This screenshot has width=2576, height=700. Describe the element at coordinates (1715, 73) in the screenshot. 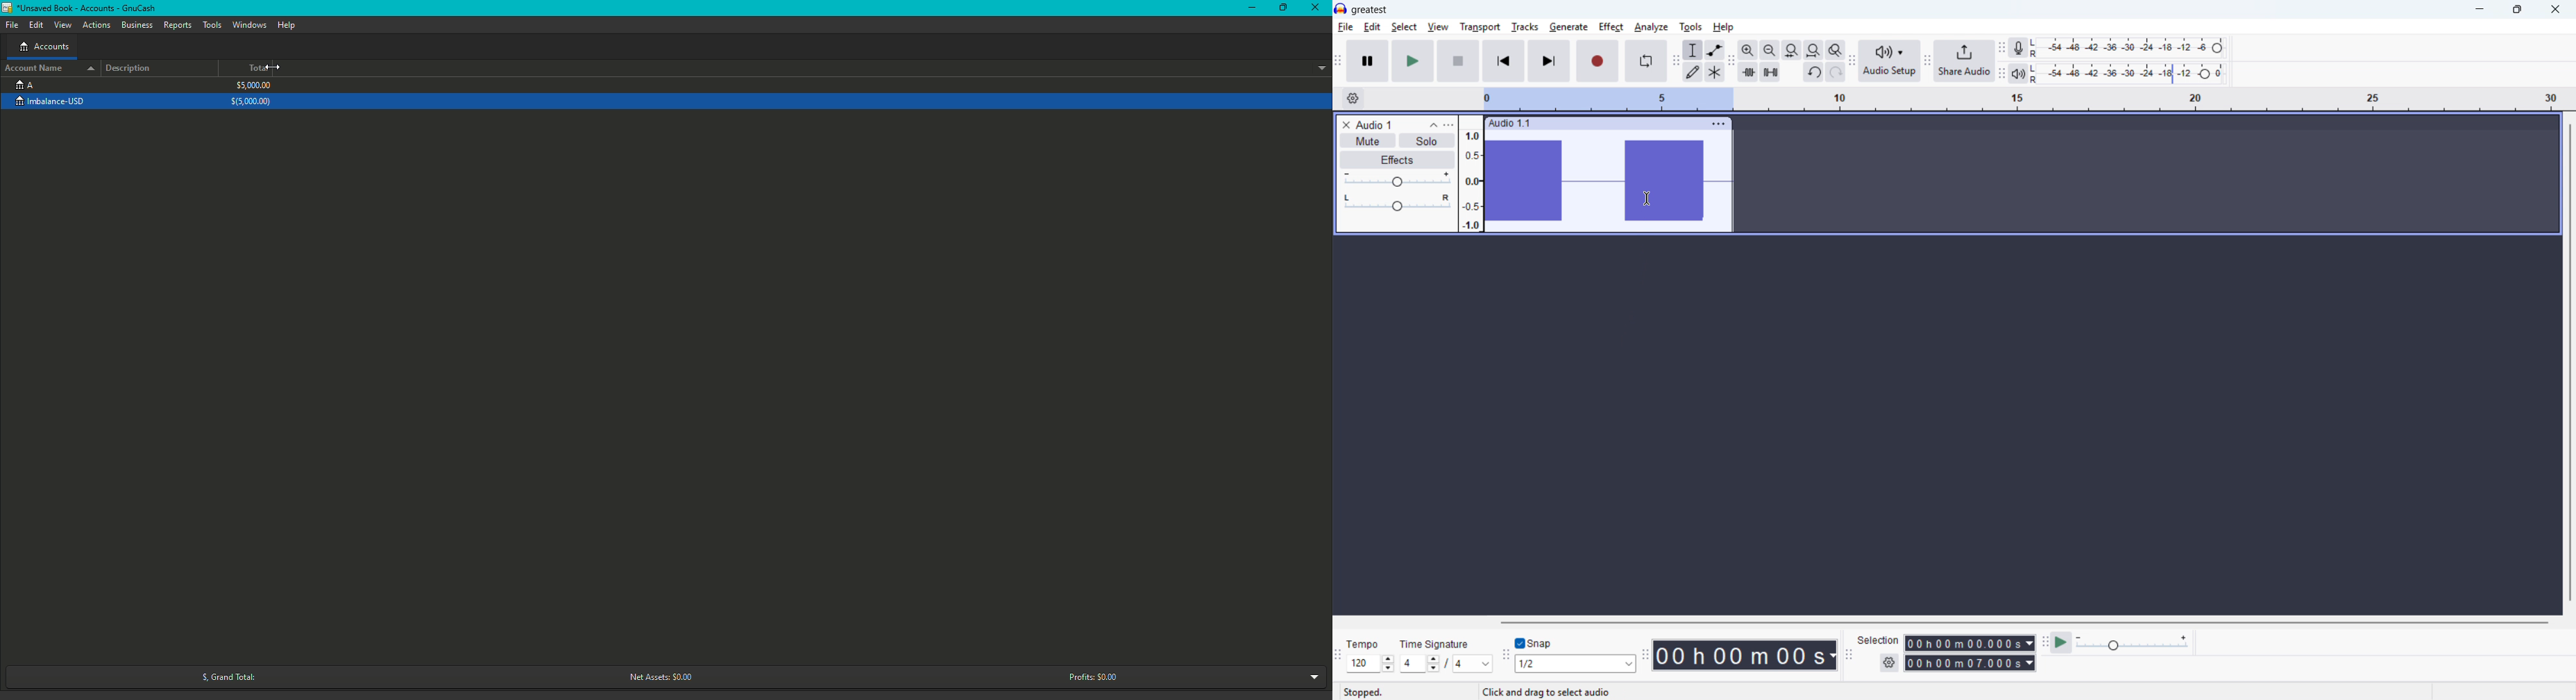

I see `Multi tool ` at that location.